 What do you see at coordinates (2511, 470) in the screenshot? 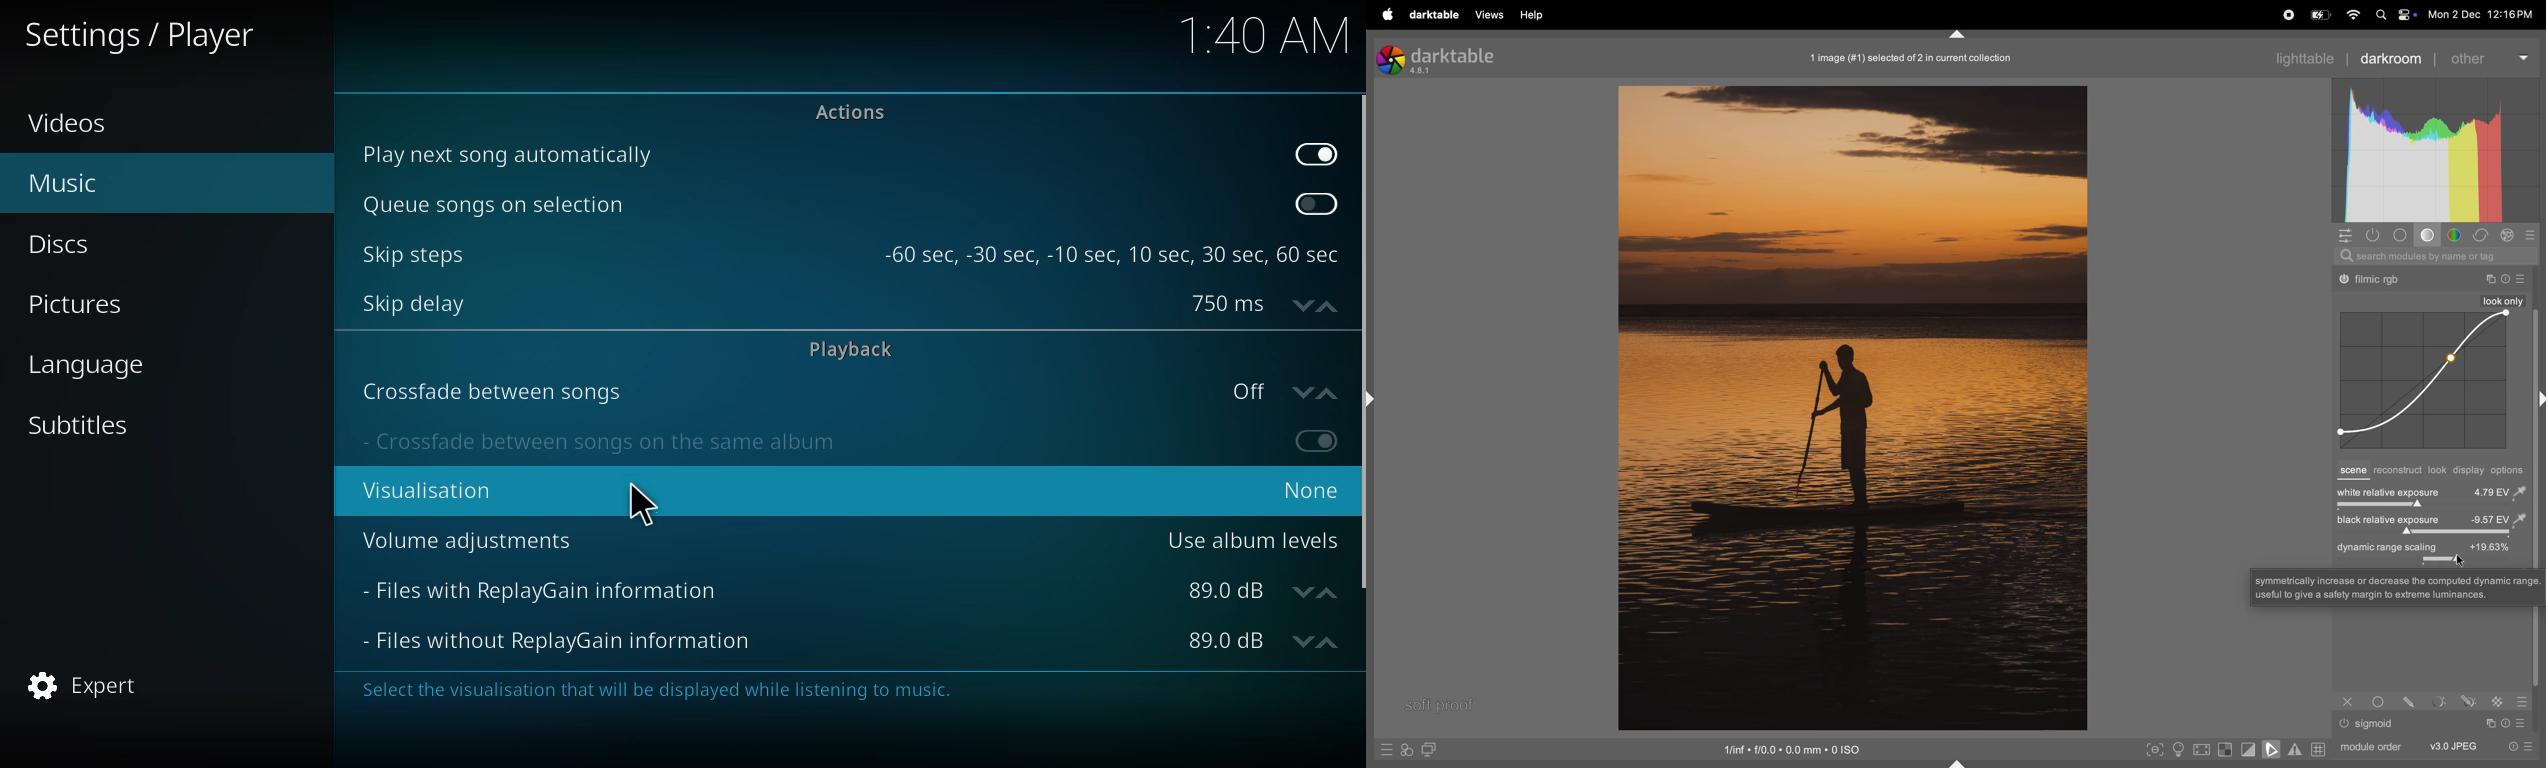
I see `options` at bounding box center [2511, 470].